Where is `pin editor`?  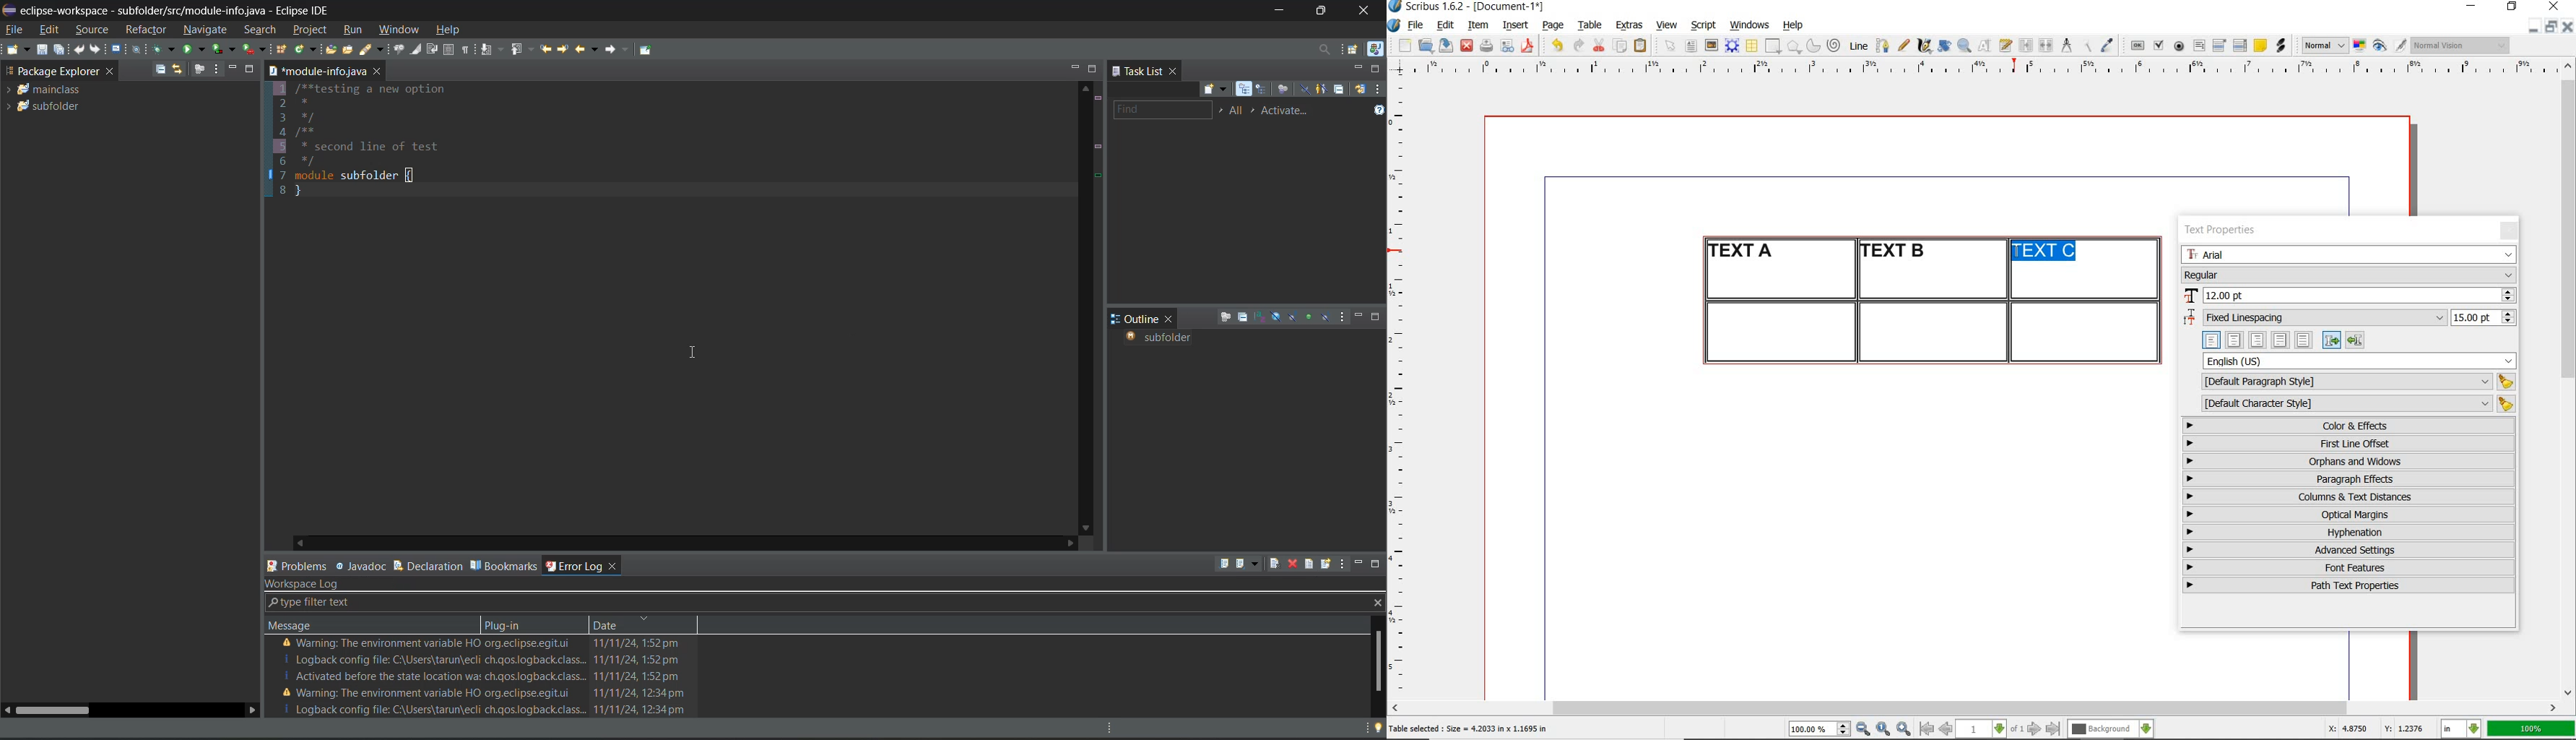 pin editor is located at coordinates (646, 50).